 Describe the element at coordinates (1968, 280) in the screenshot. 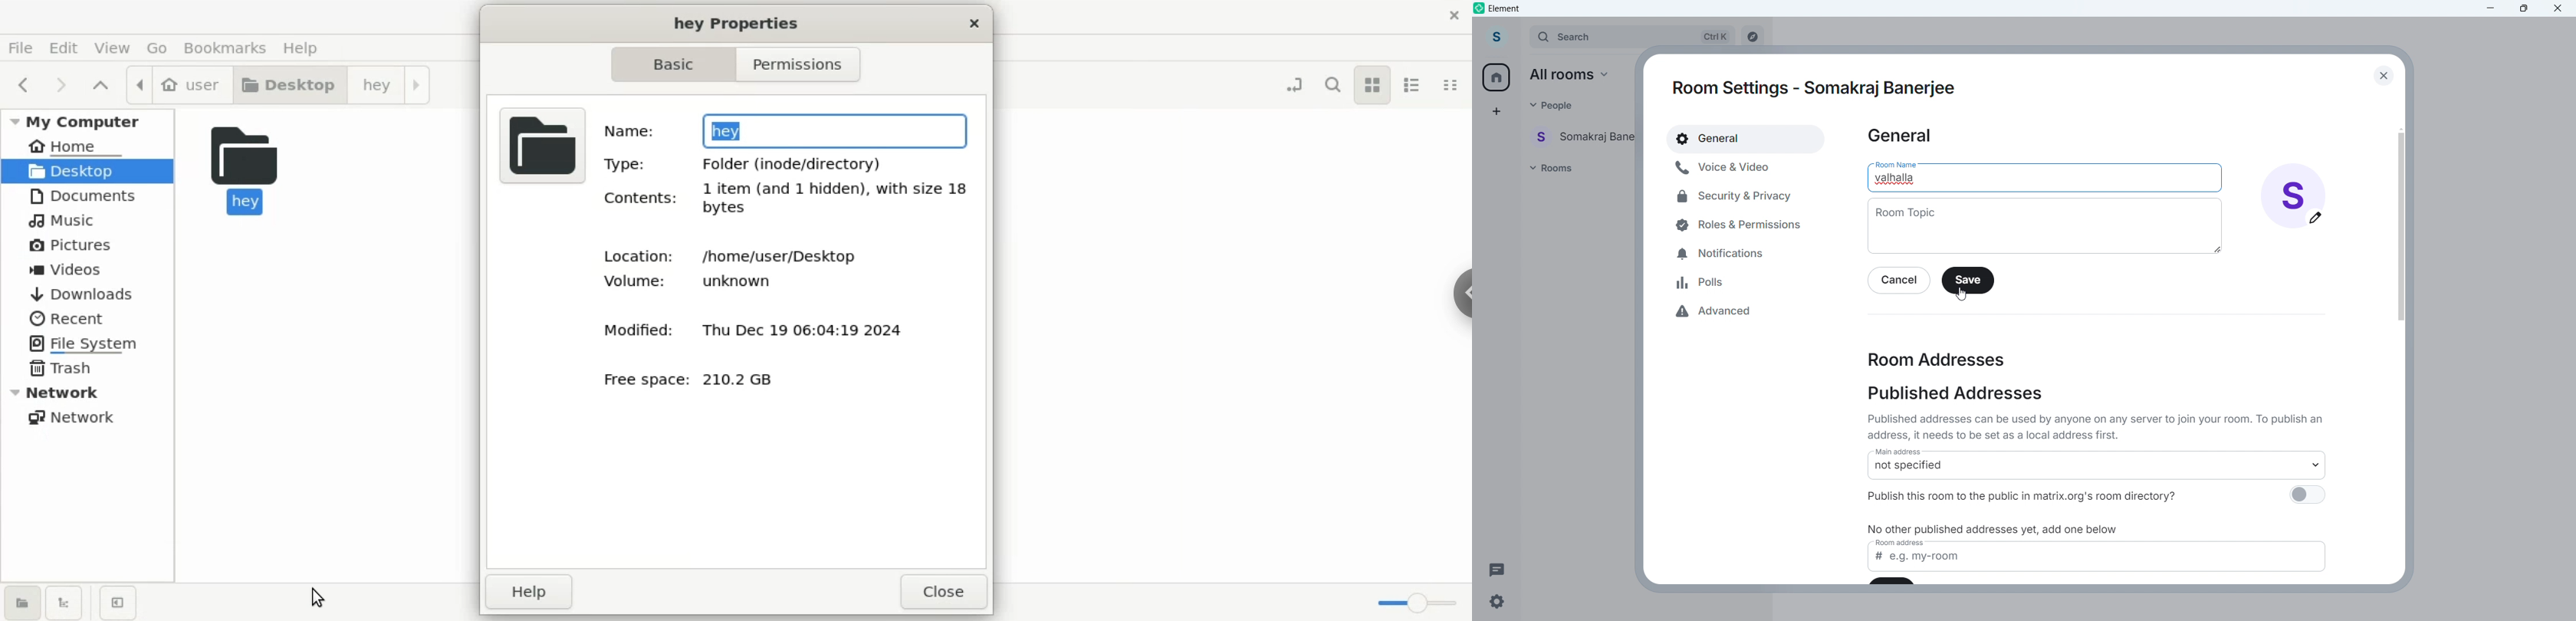

I see `save ` at that location.